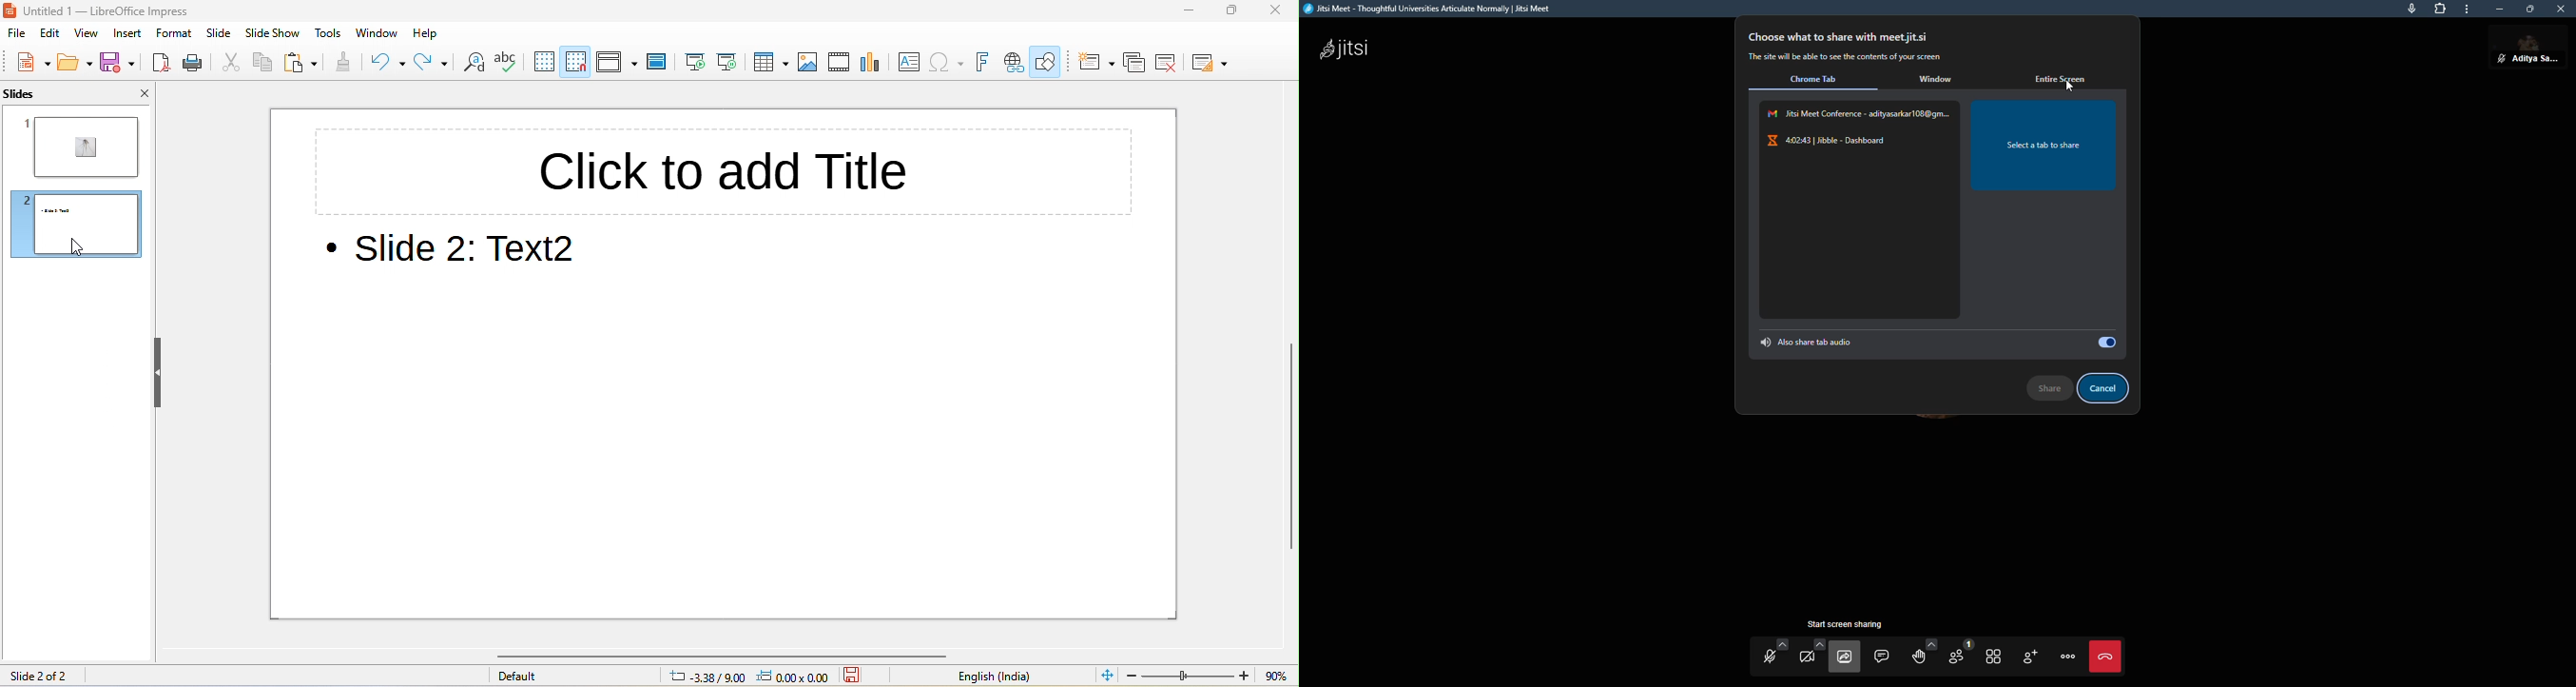 This screenshot has height=700, width=2576. What do you see at coordinates (1106, 676) in the screenshot?
I see `fit slide to current window` at bounding box center [1106, 676].